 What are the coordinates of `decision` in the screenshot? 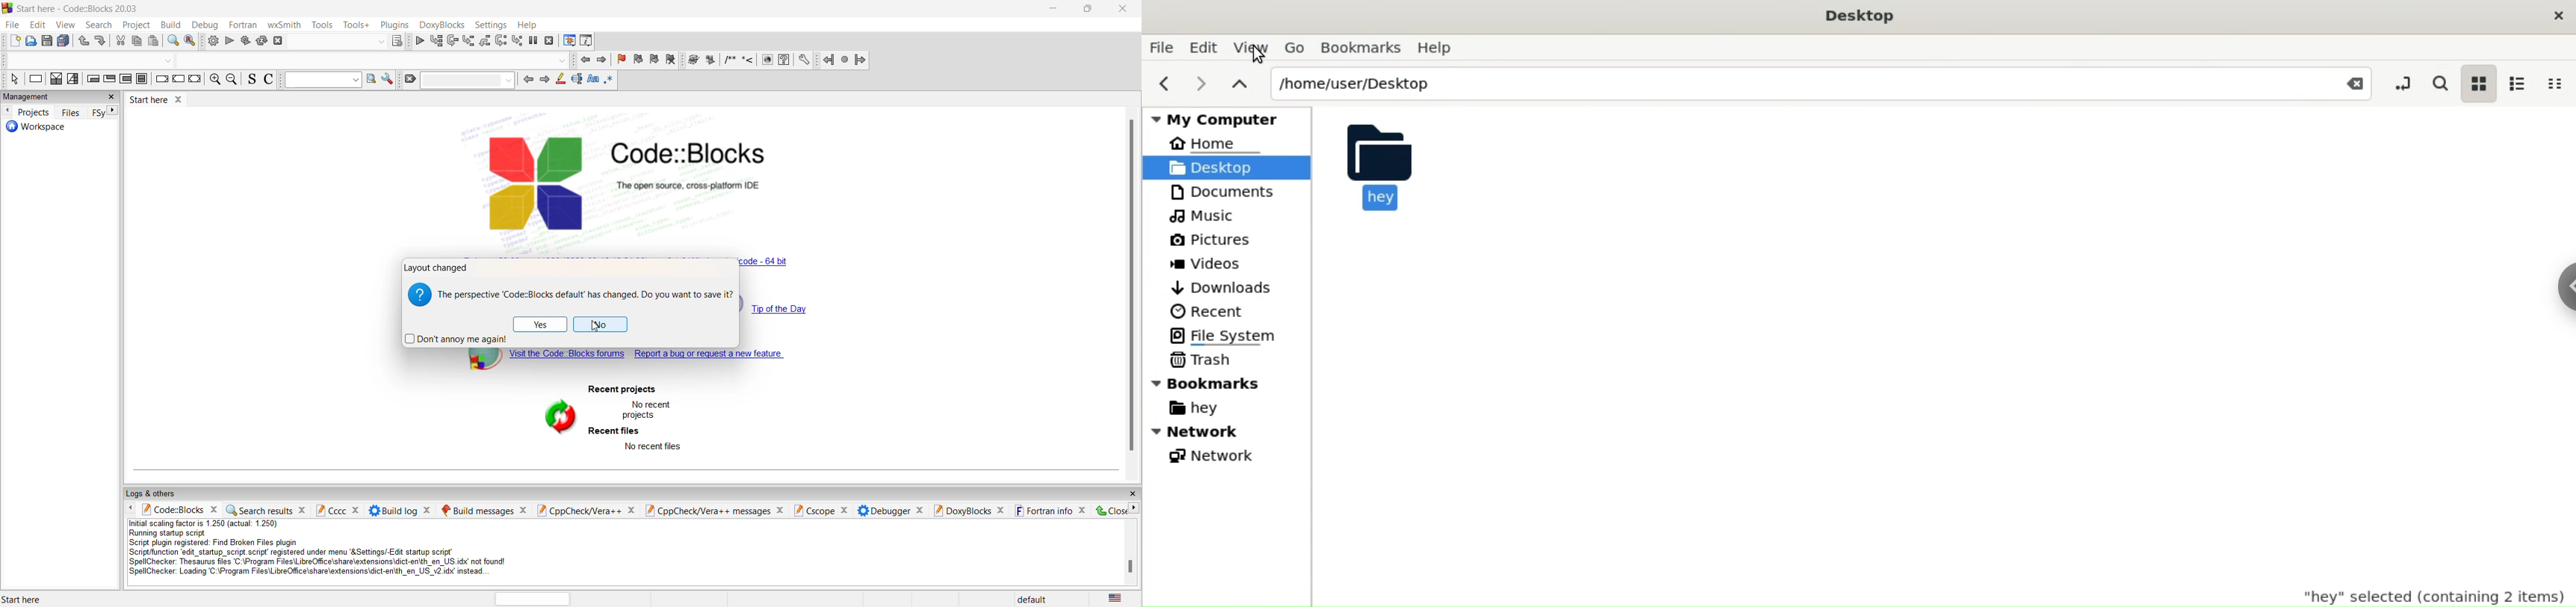 It's located at (58, 80).